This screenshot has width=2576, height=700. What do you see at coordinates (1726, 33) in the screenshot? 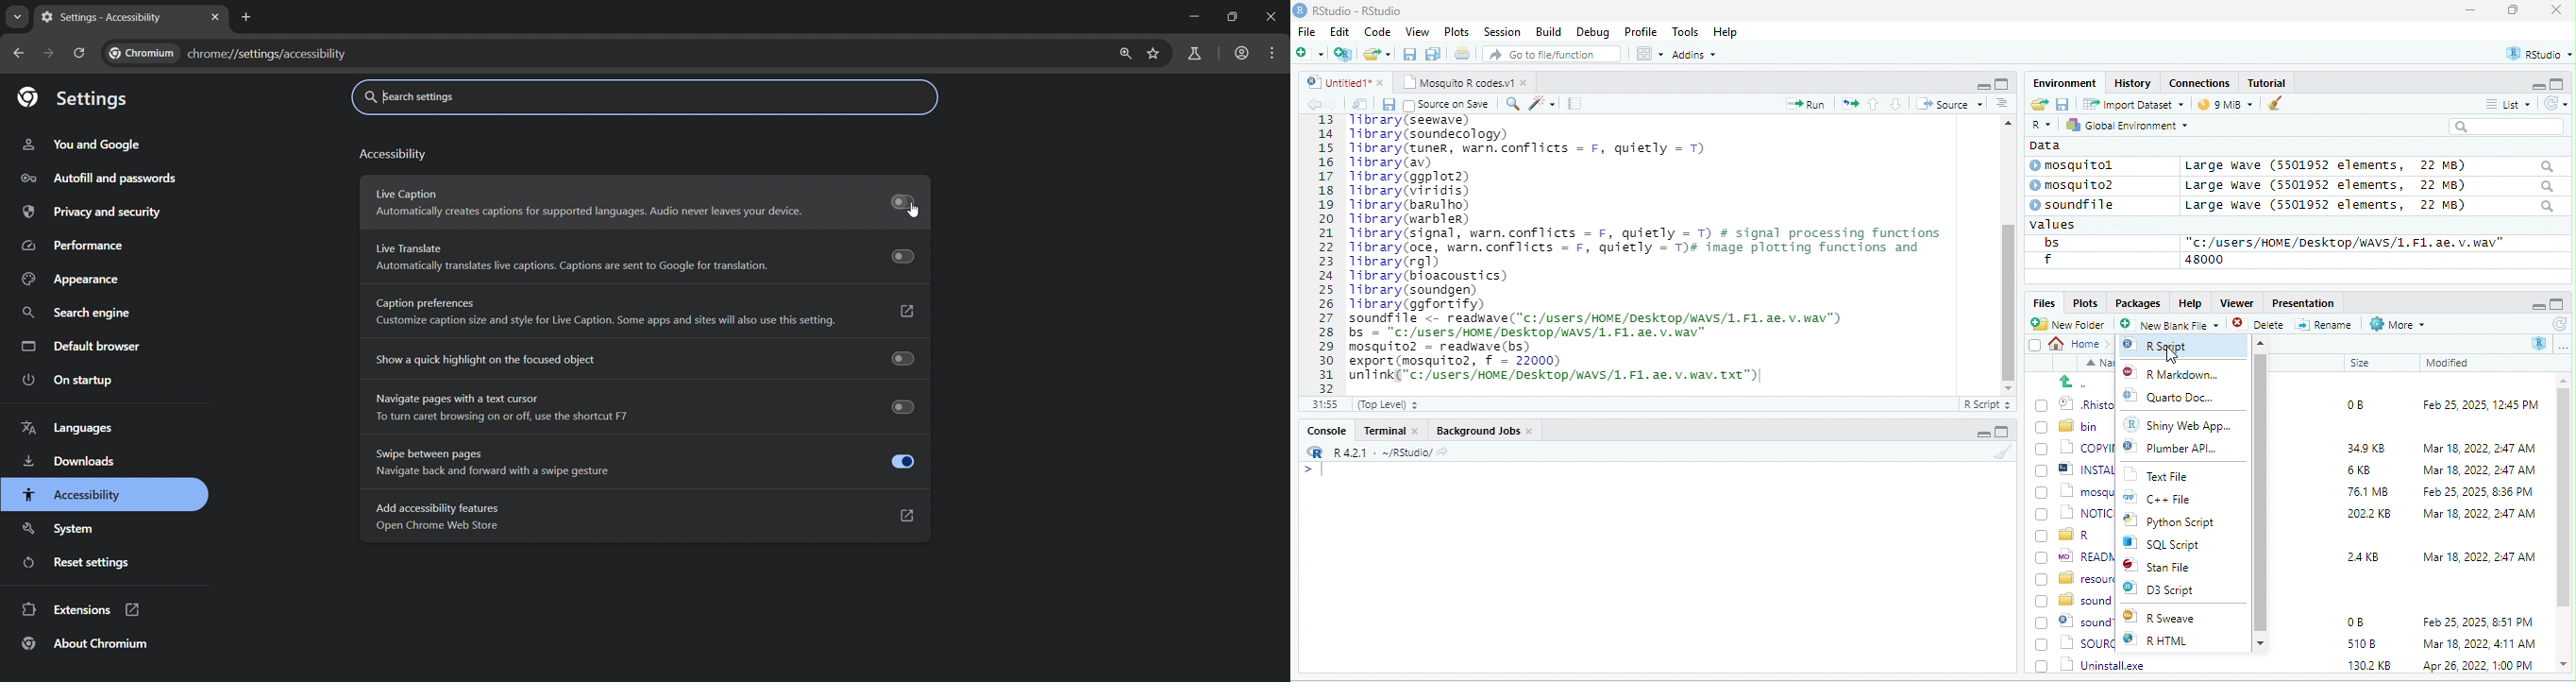
I see `Help` at bounding box center [1726, 33].